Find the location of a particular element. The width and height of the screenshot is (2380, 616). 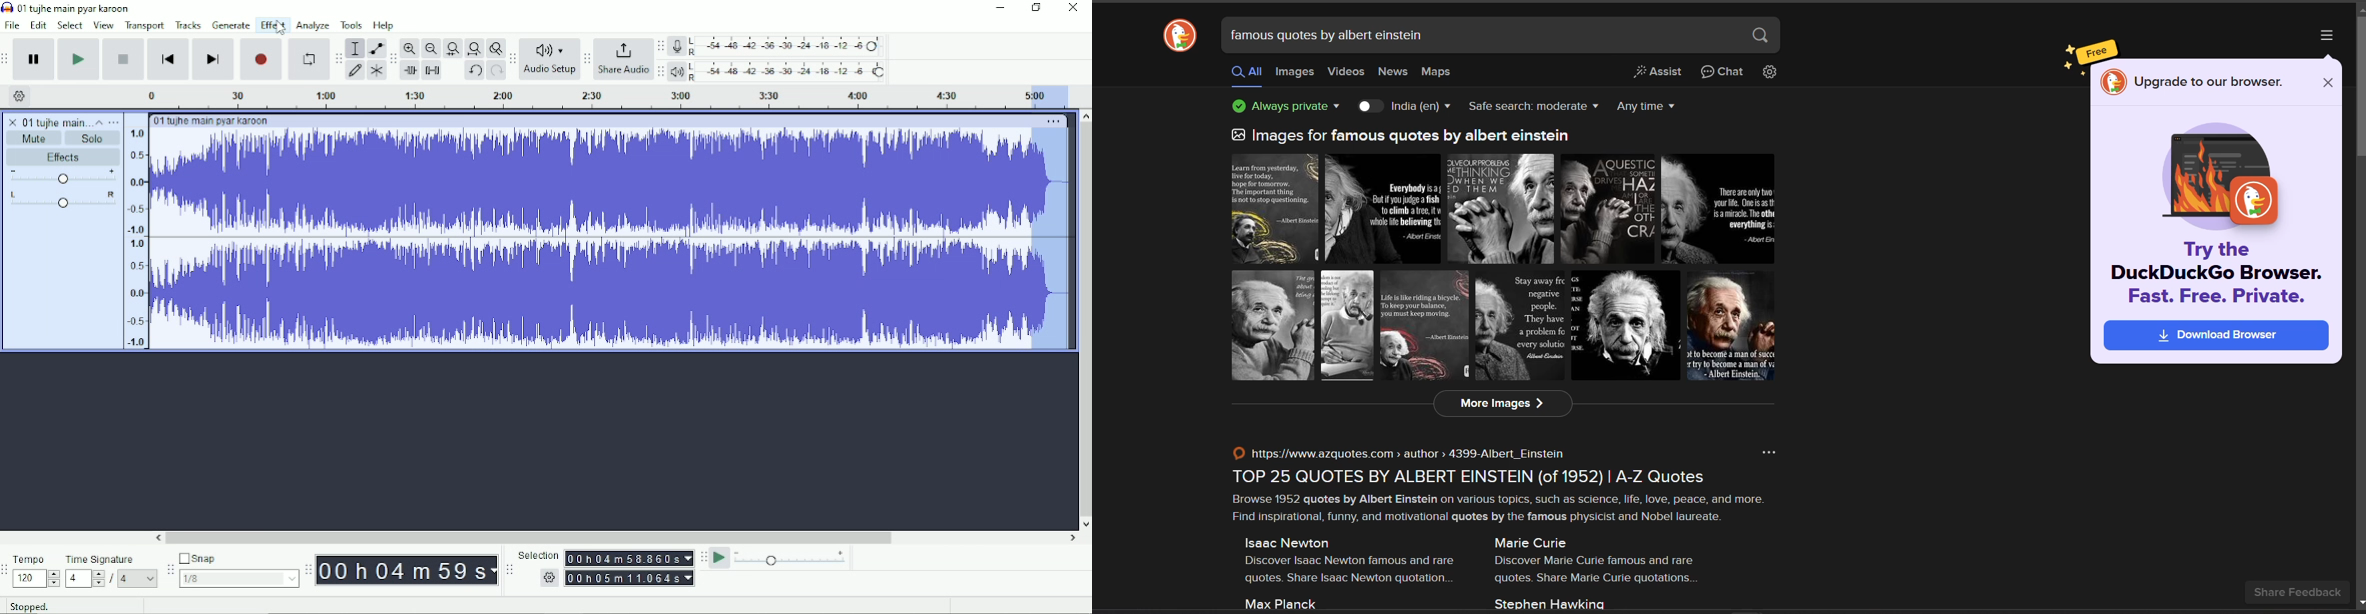

Select is located at coordinates (71, 26).